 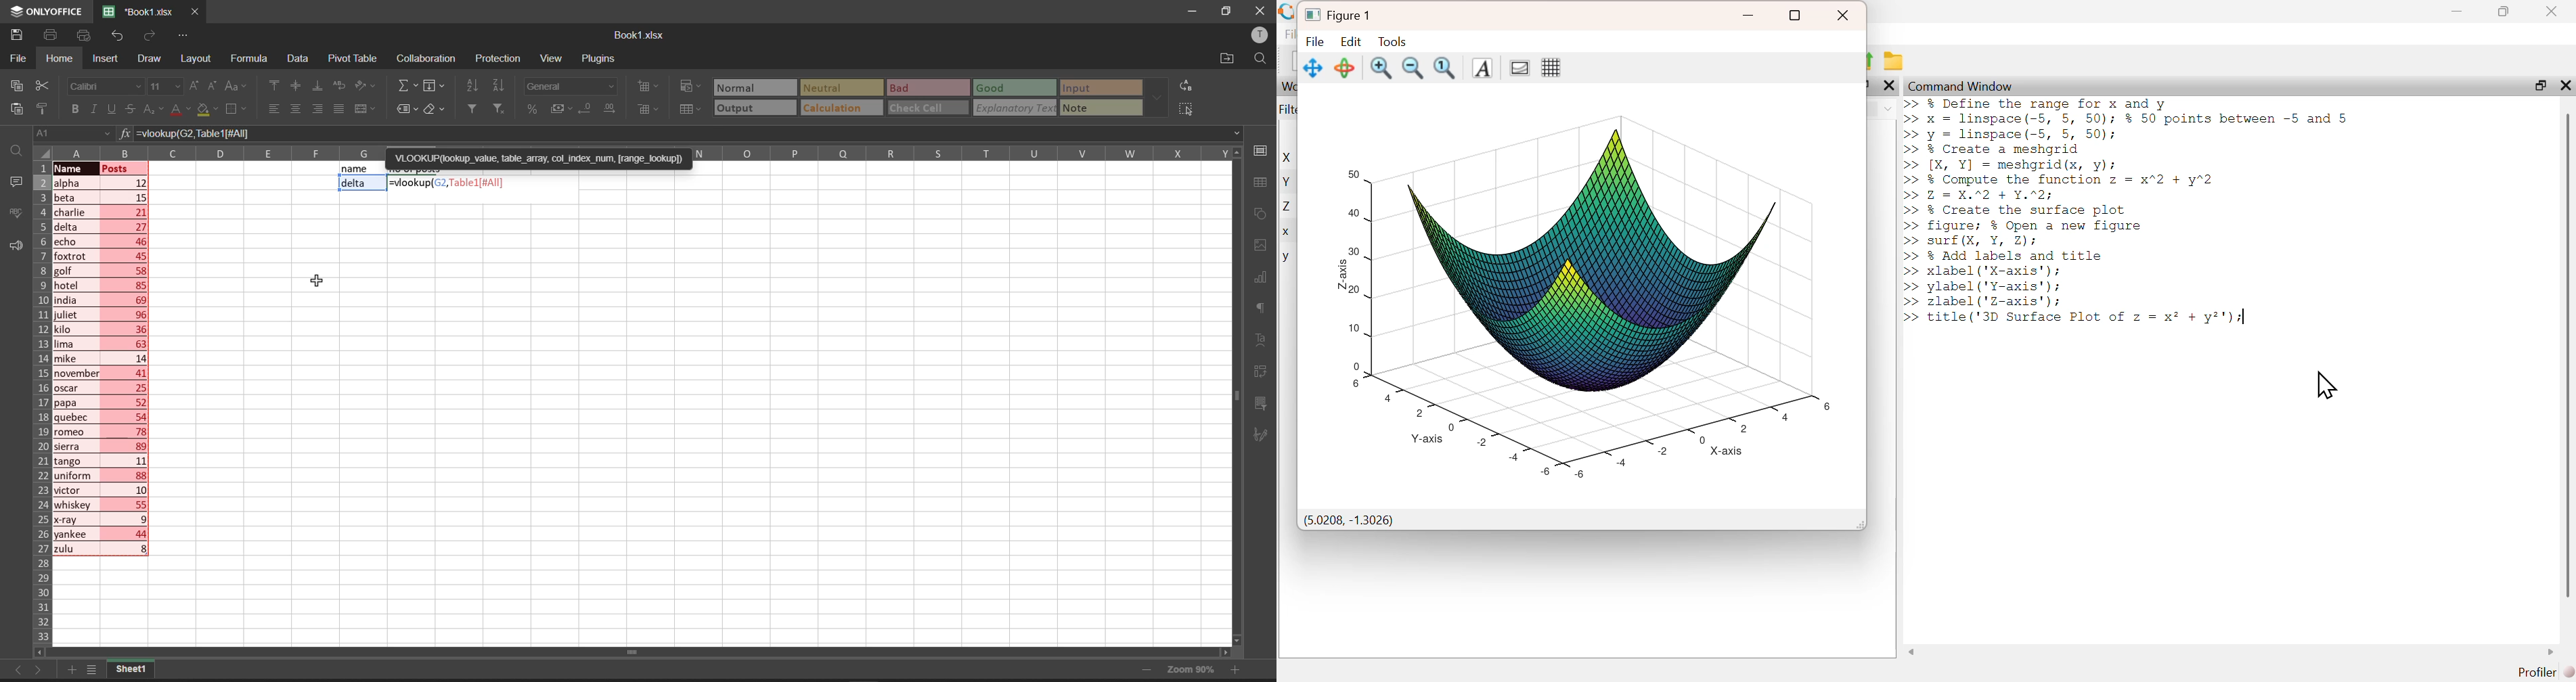 What do you see at coordinates (2457, 12) in the screenshot?
I see `minimize` at bounding box center [2457, 12].